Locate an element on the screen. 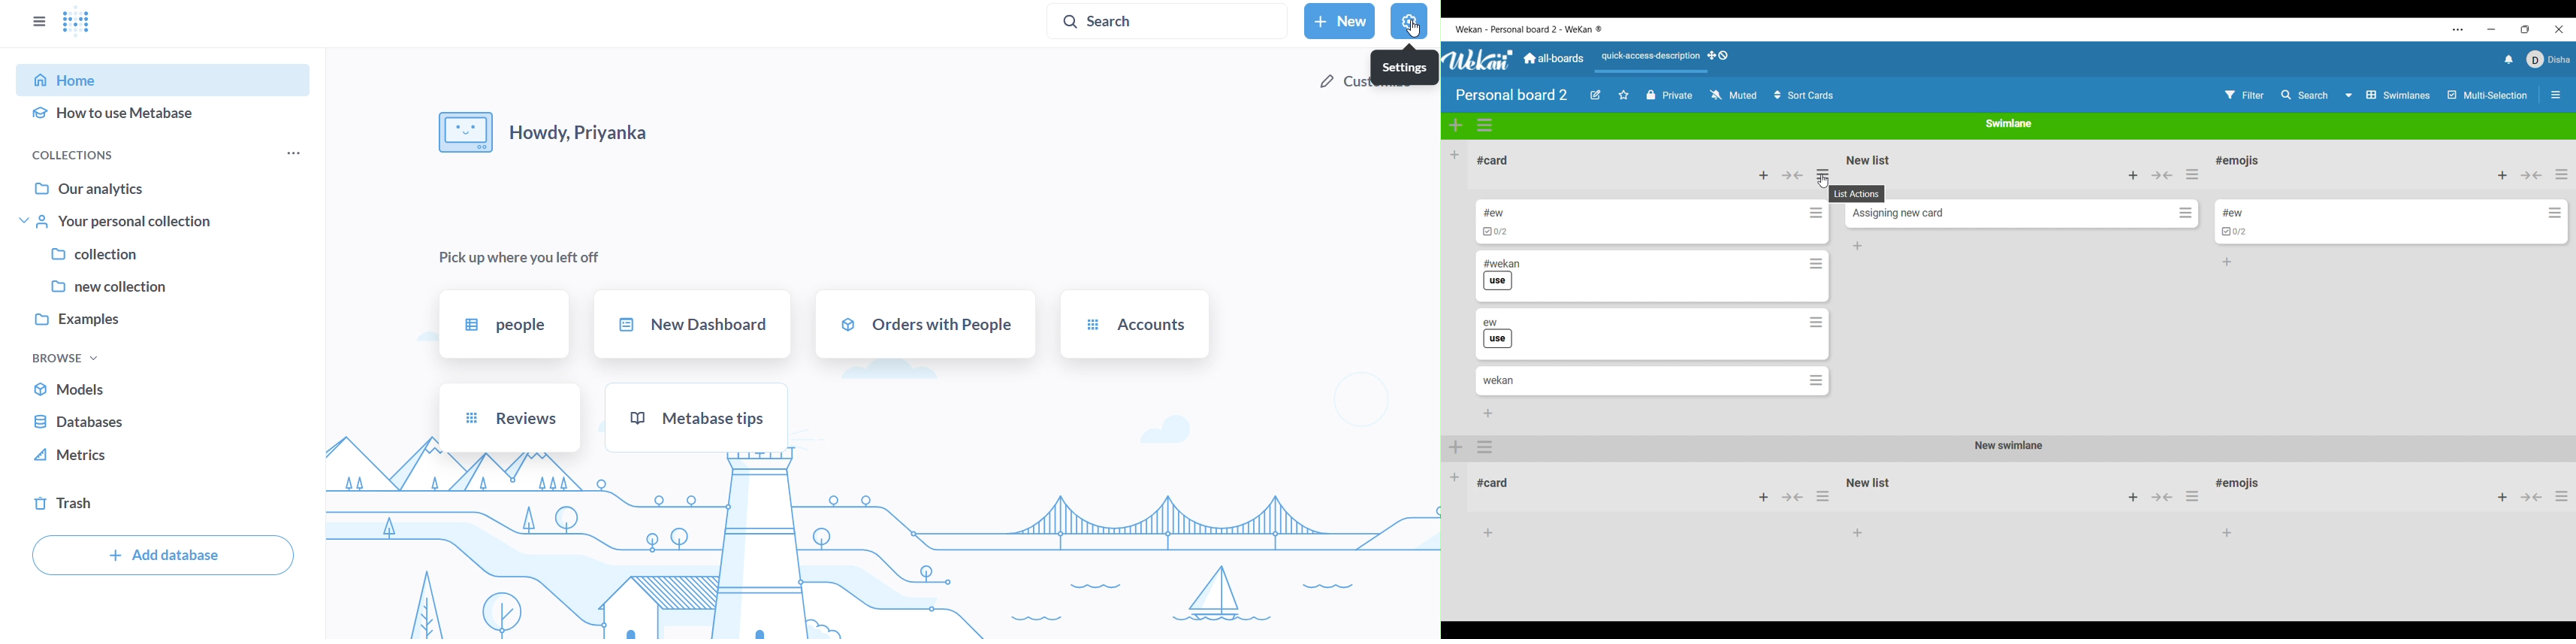 The height and width of the screenshot is (644, 2576). List title is located at coordinates (2237, 161).